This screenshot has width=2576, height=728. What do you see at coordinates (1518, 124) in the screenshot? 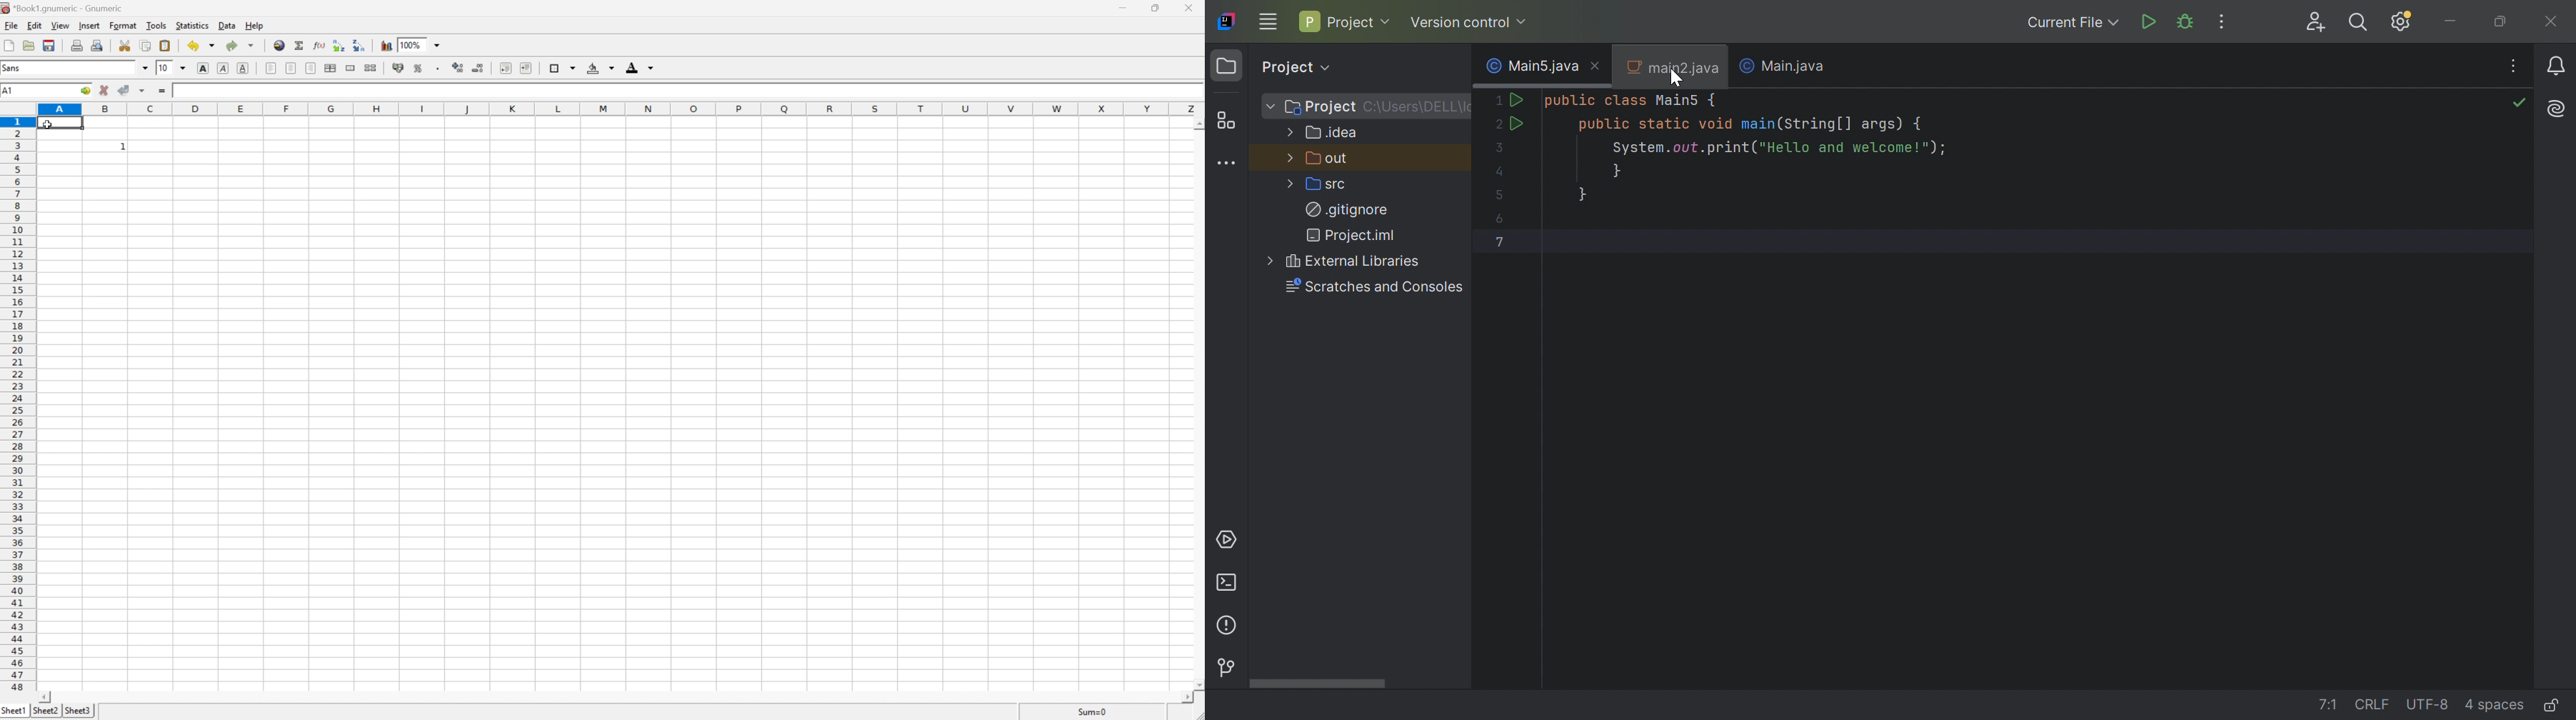
I see `Run` at bounding box center [1518, 124].